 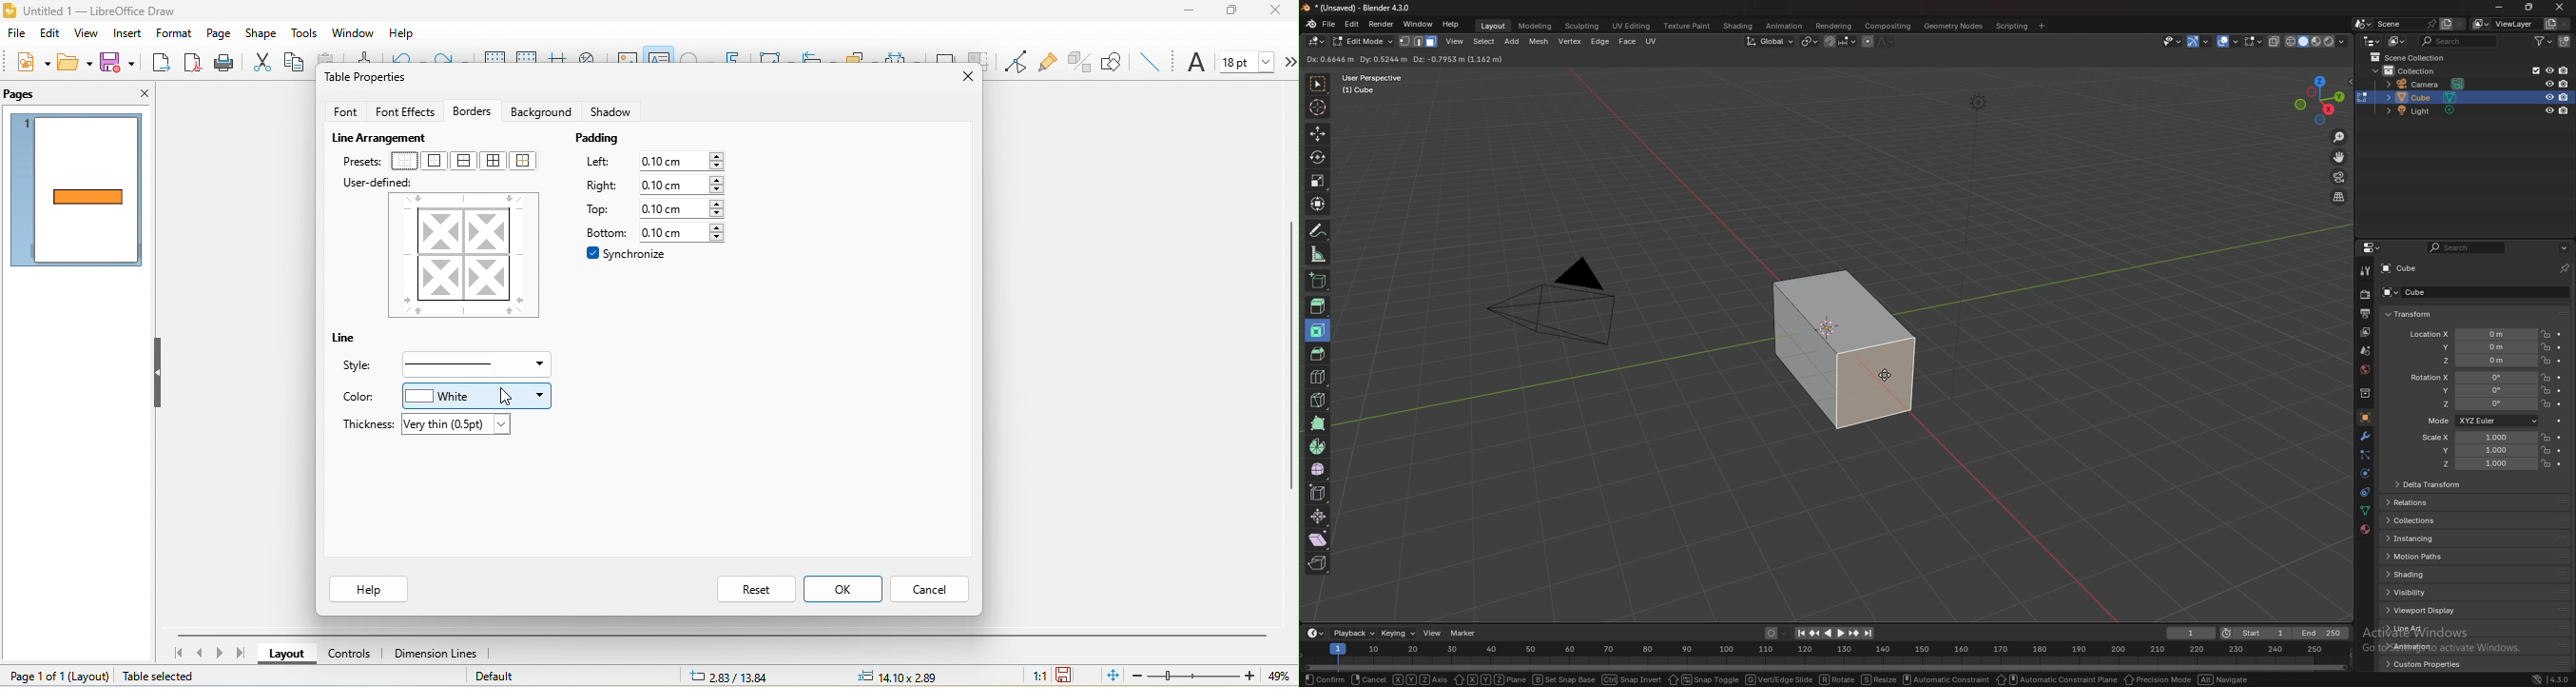 What do you see at coordinates (369, 80) in the screenshot?
I see `table properties` at bounding box center [369, 80].